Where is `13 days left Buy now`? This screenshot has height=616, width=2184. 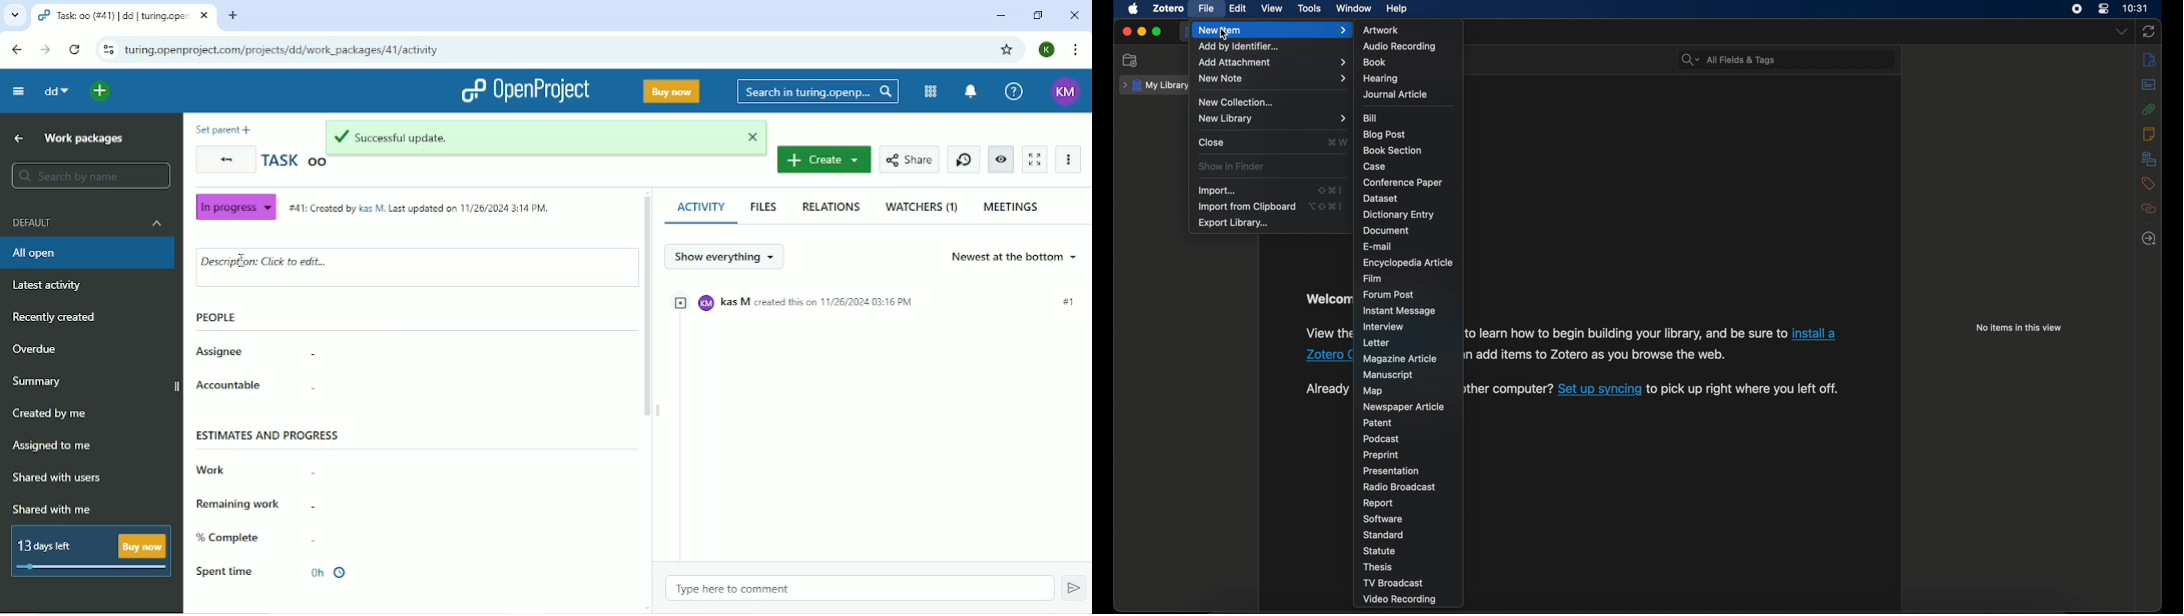
13 days left Buy now is located at coordinates (90, 551).